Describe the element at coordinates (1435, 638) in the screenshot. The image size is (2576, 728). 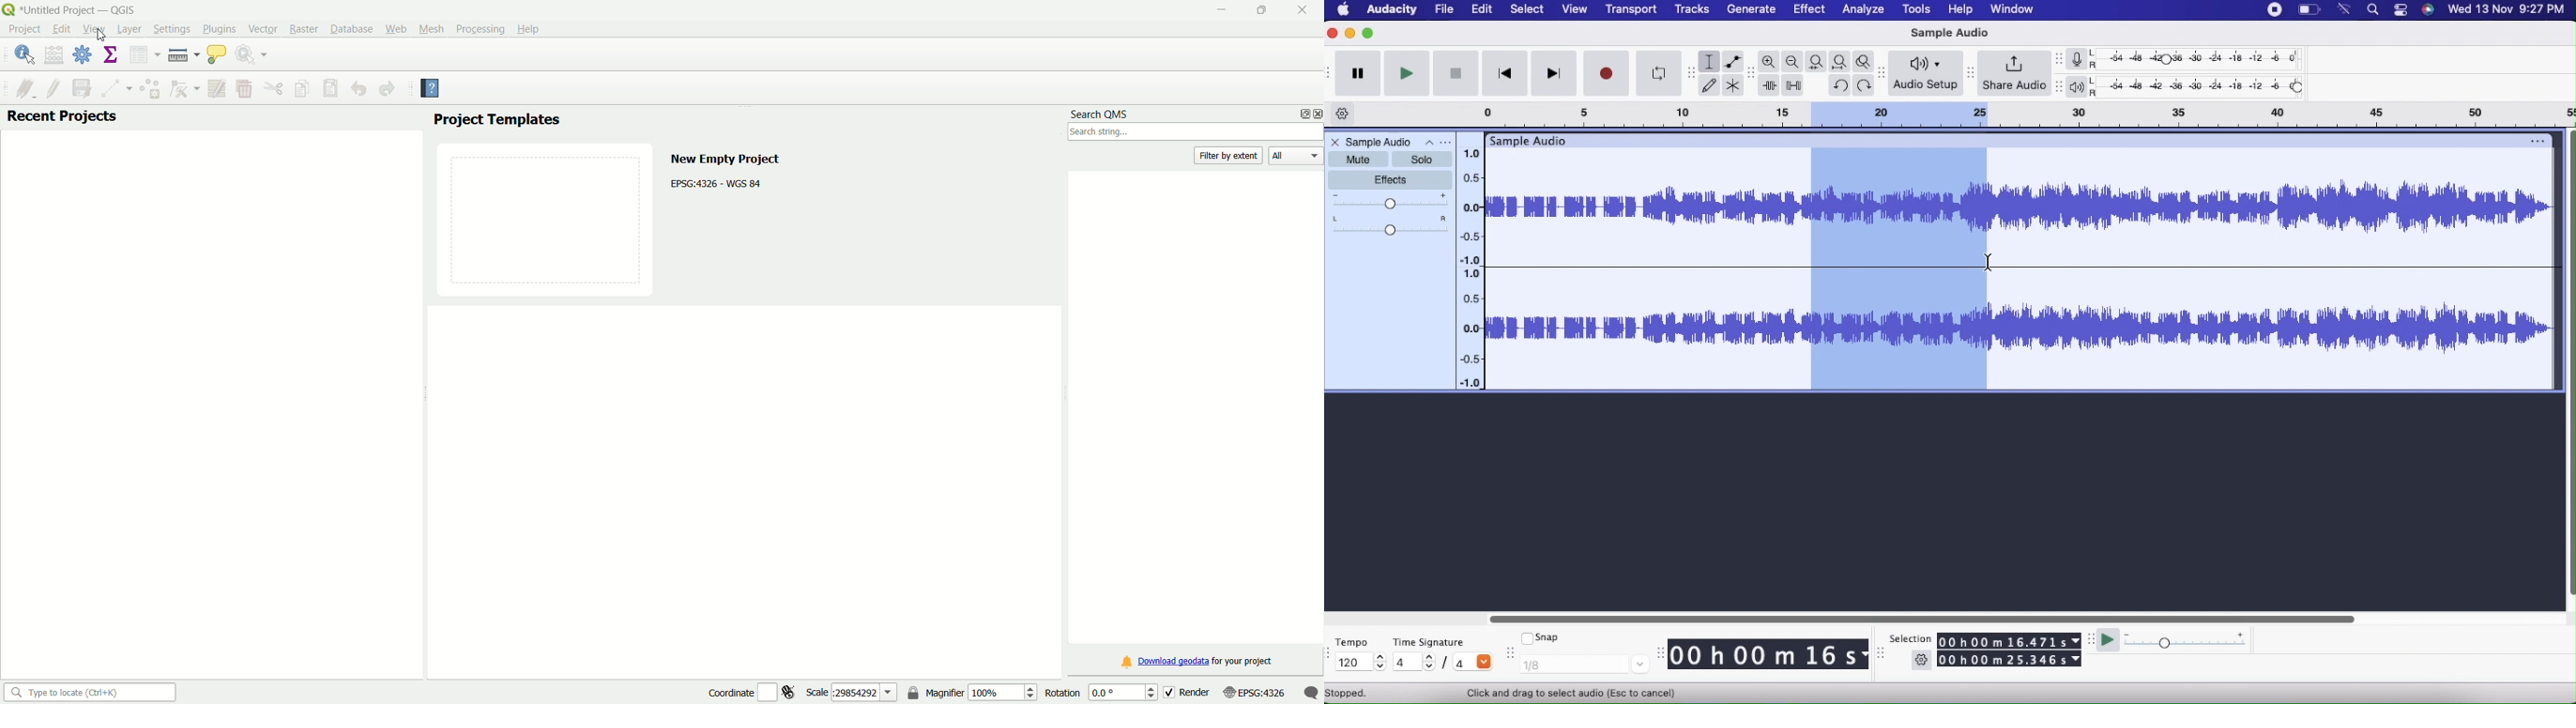
I see `Time signature` at that location.